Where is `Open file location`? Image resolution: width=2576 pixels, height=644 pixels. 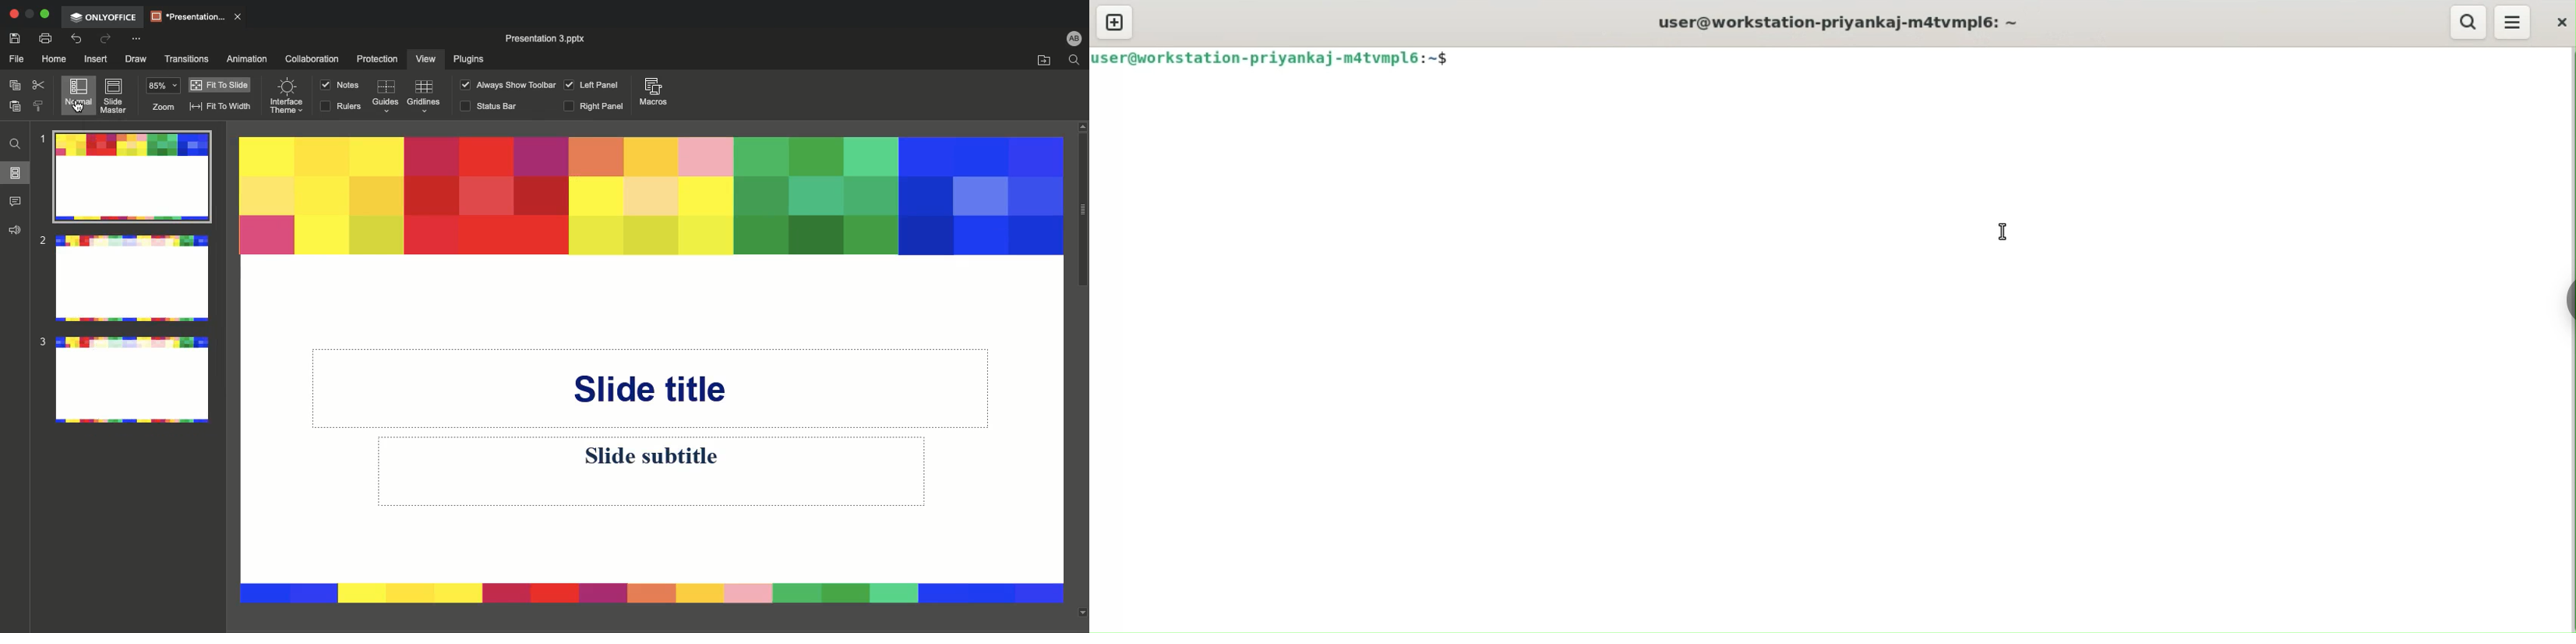
Open file location is located at coordinates (1041, 60).